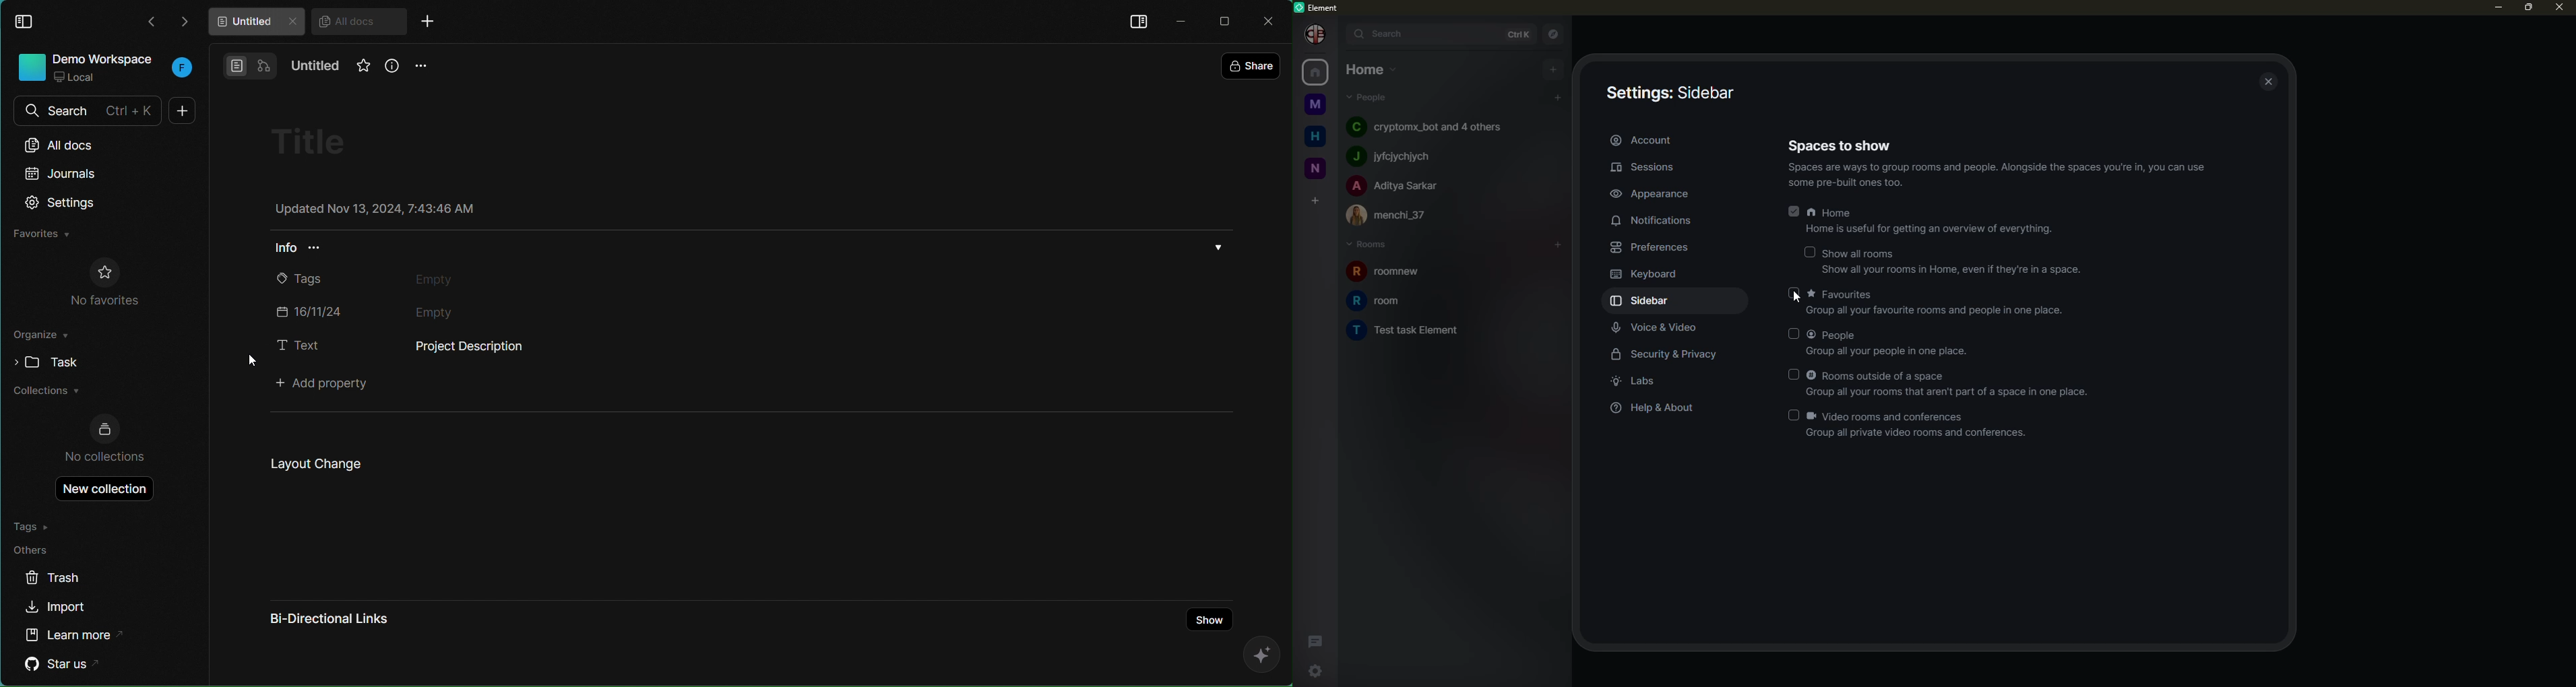 This screenshot has width=2576, height=700. I want to click on minimize, so click(2490, 8).